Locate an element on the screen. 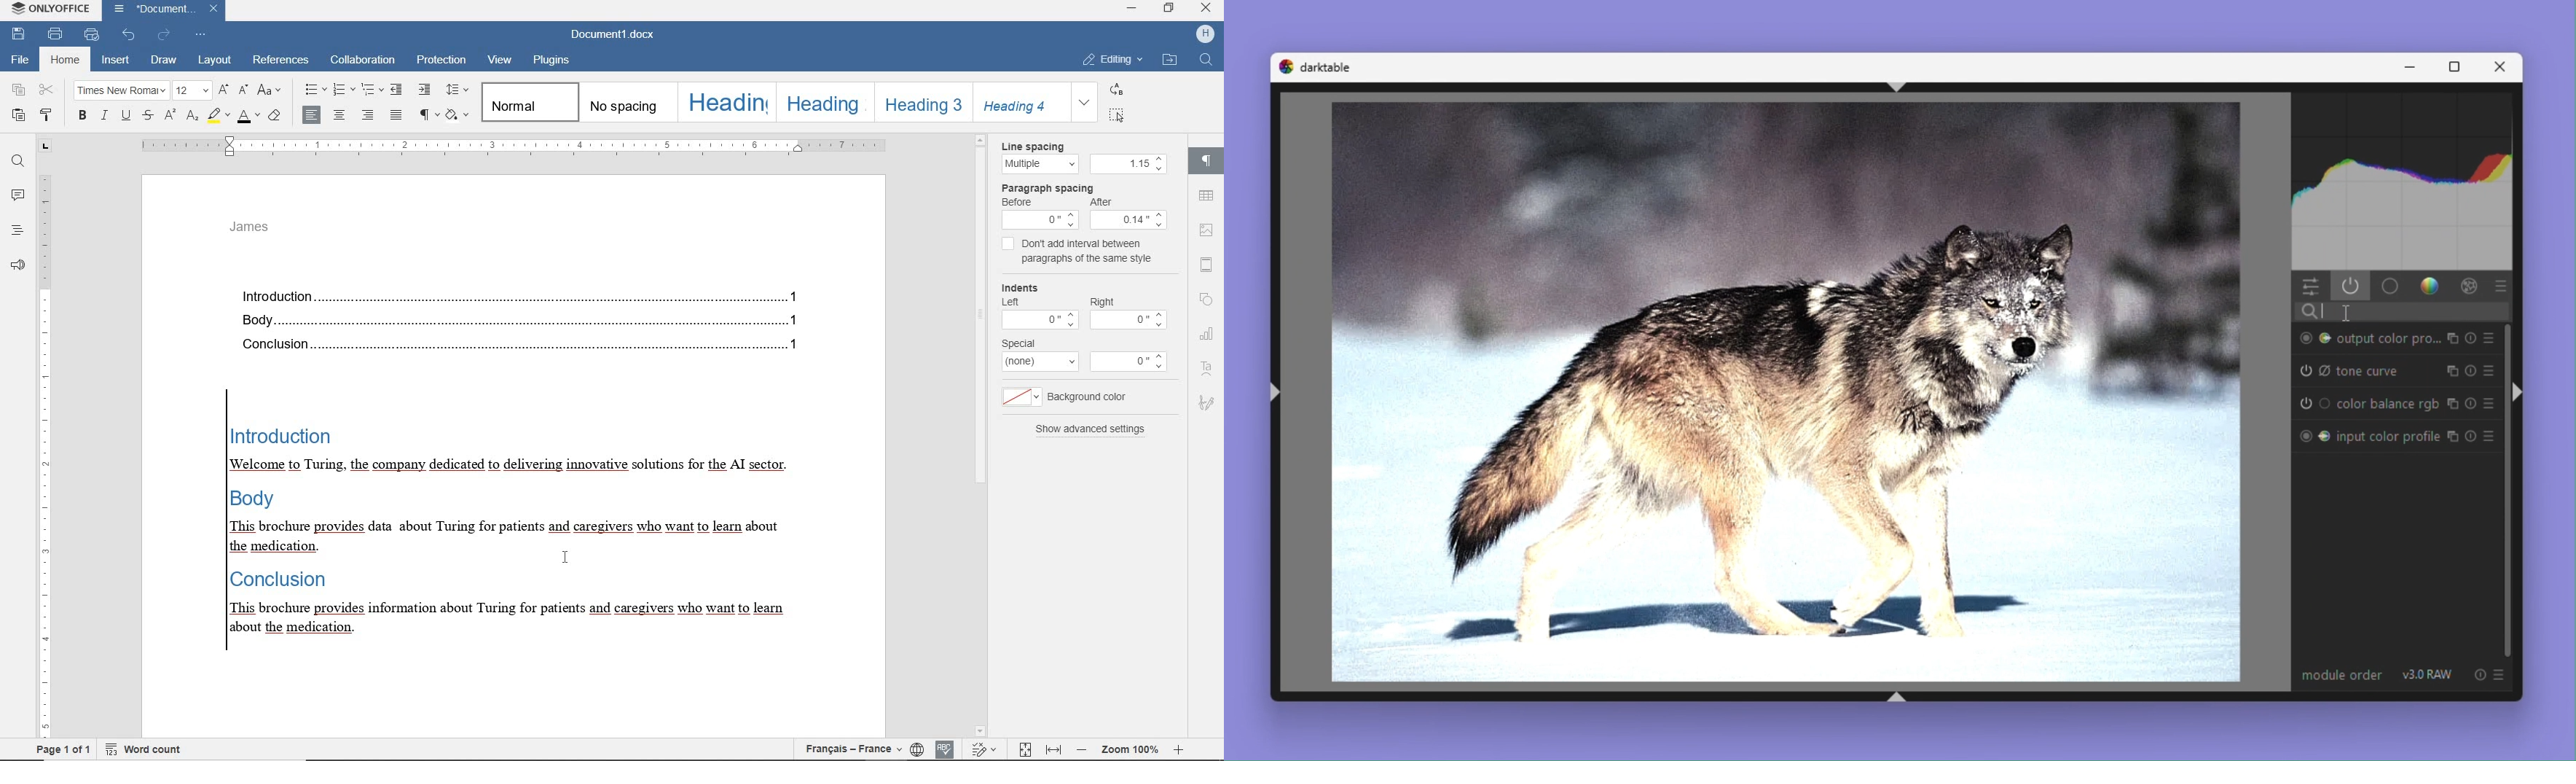 Image resolution: width=2576 pixels, height=784 pixels. Multiple is located at coordinates (1039, 165).